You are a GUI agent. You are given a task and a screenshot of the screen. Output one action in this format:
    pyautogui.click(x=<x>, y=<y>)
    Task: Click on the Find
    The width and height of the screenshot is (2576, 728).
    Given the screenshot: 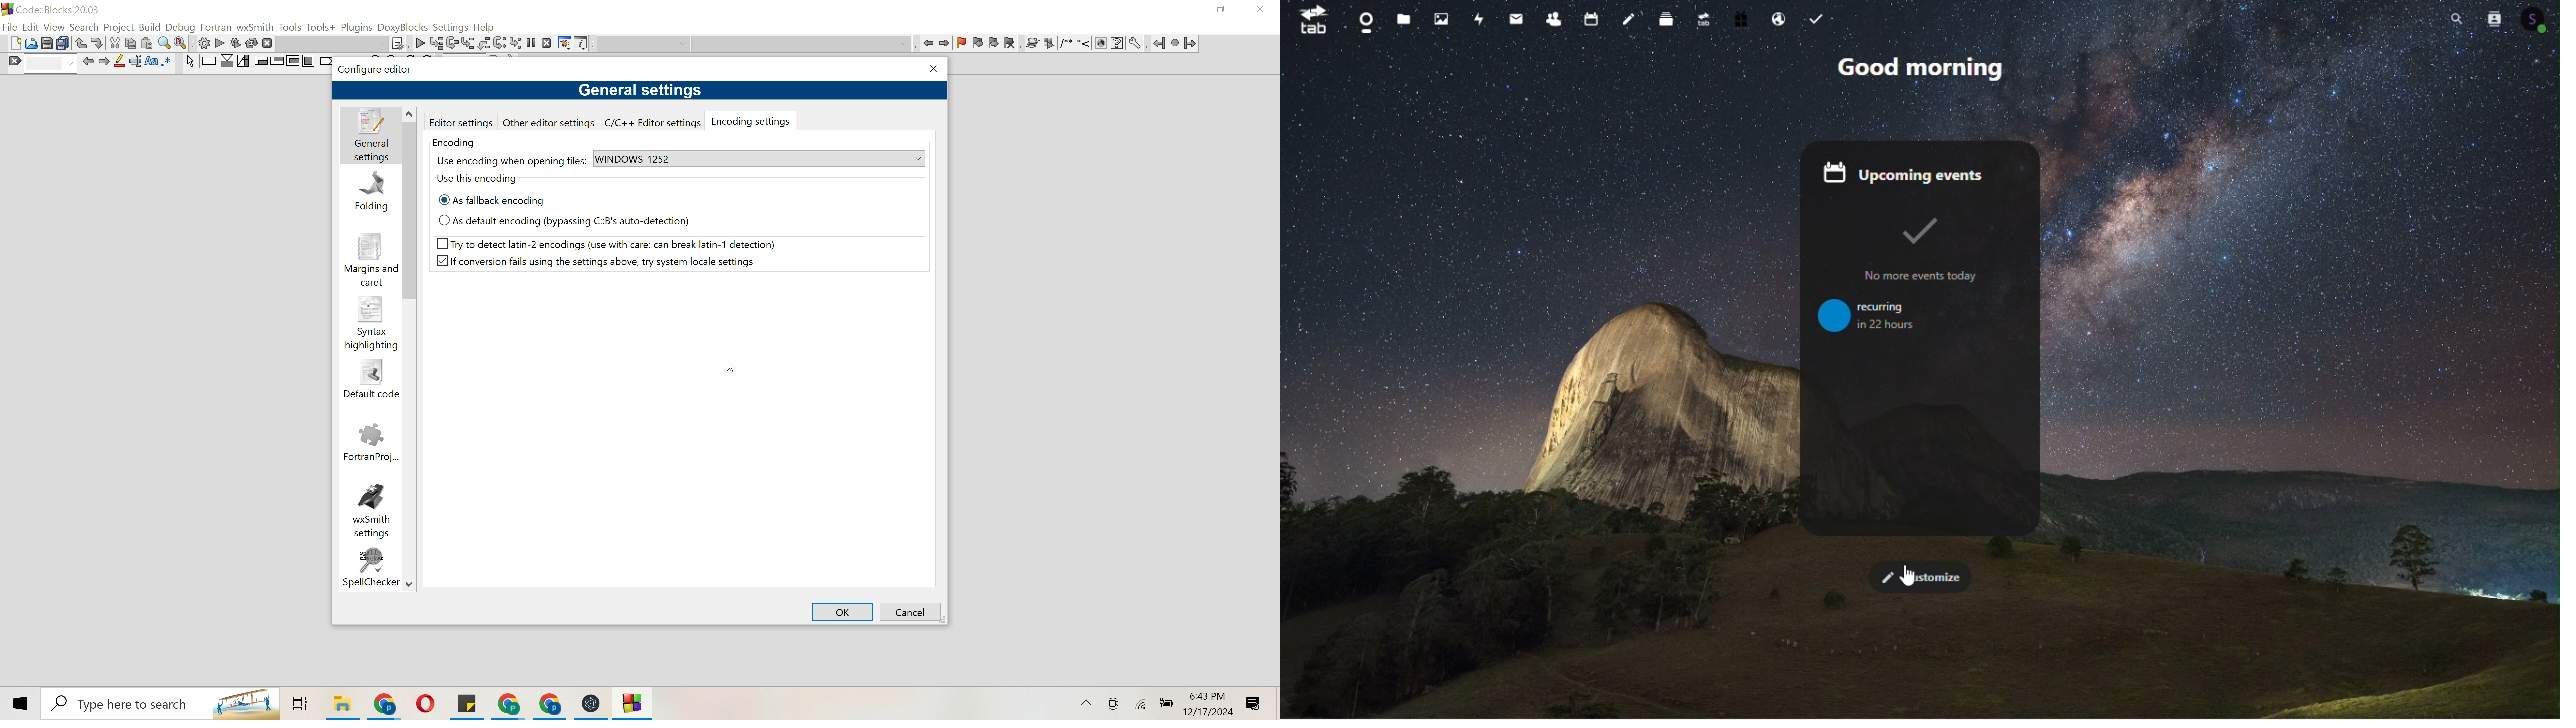 What is the action you would take?
    pyautogui.click(x=165, y=43)
    